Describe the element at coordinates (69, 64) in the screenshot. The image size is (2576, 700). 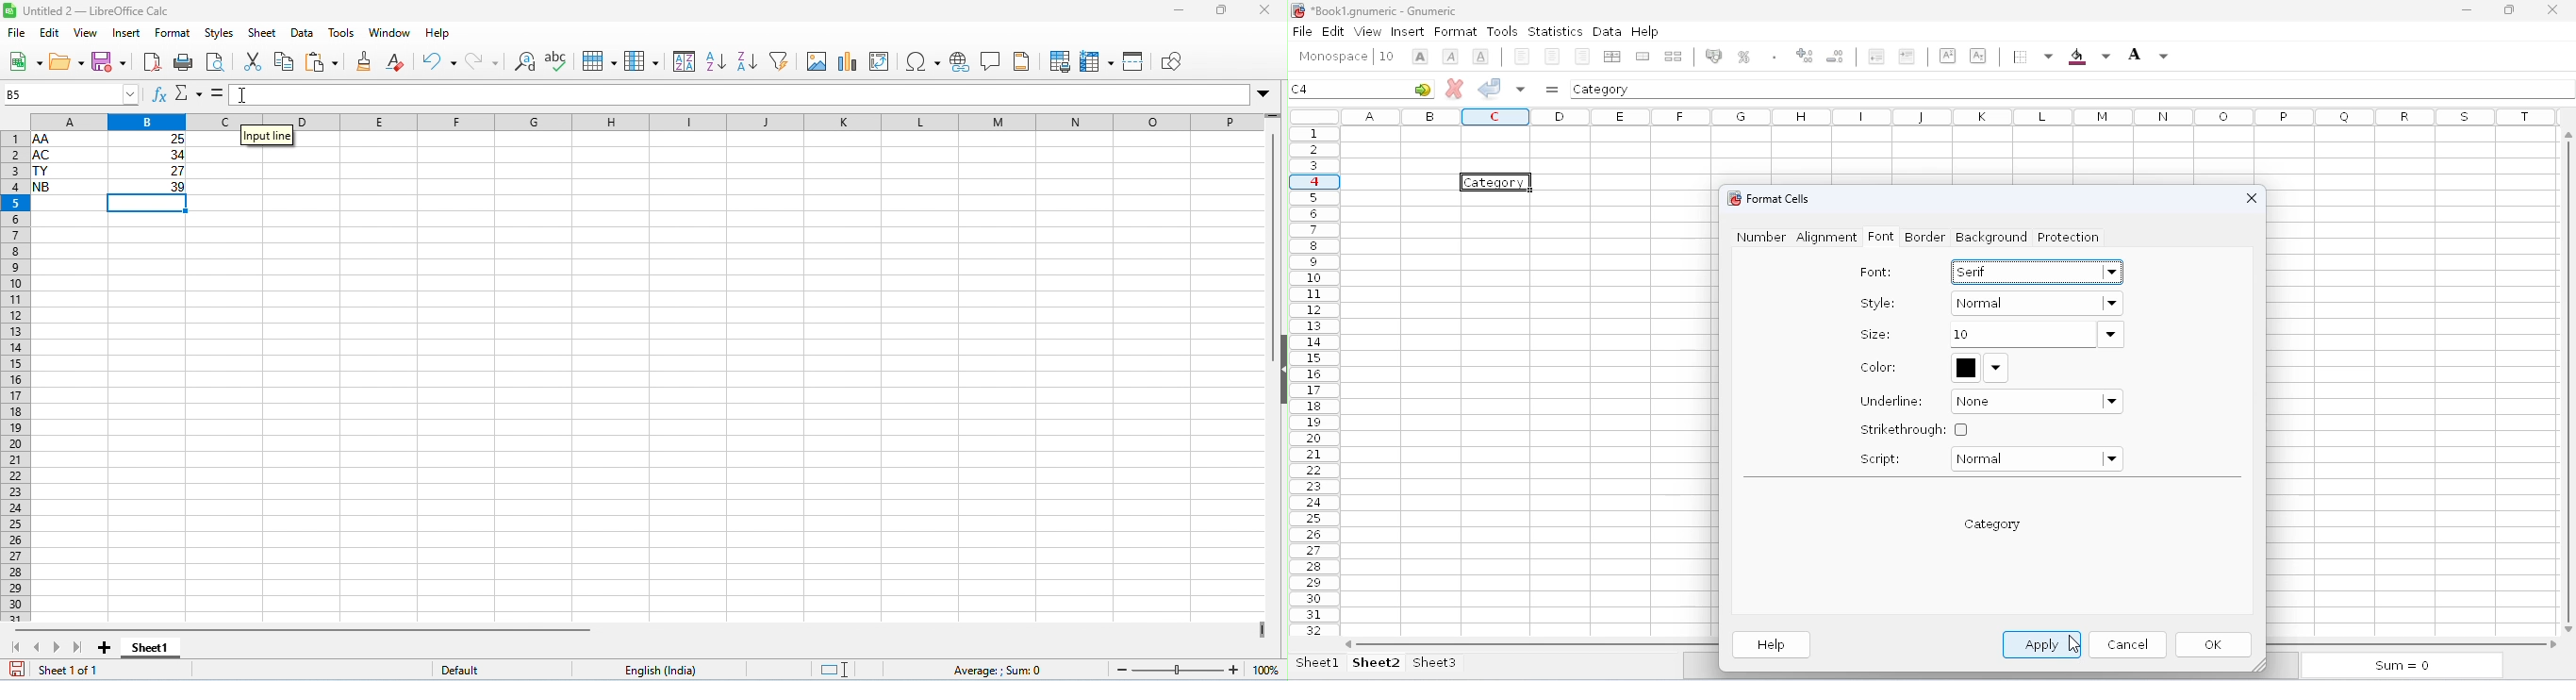
I see `open` at that location.